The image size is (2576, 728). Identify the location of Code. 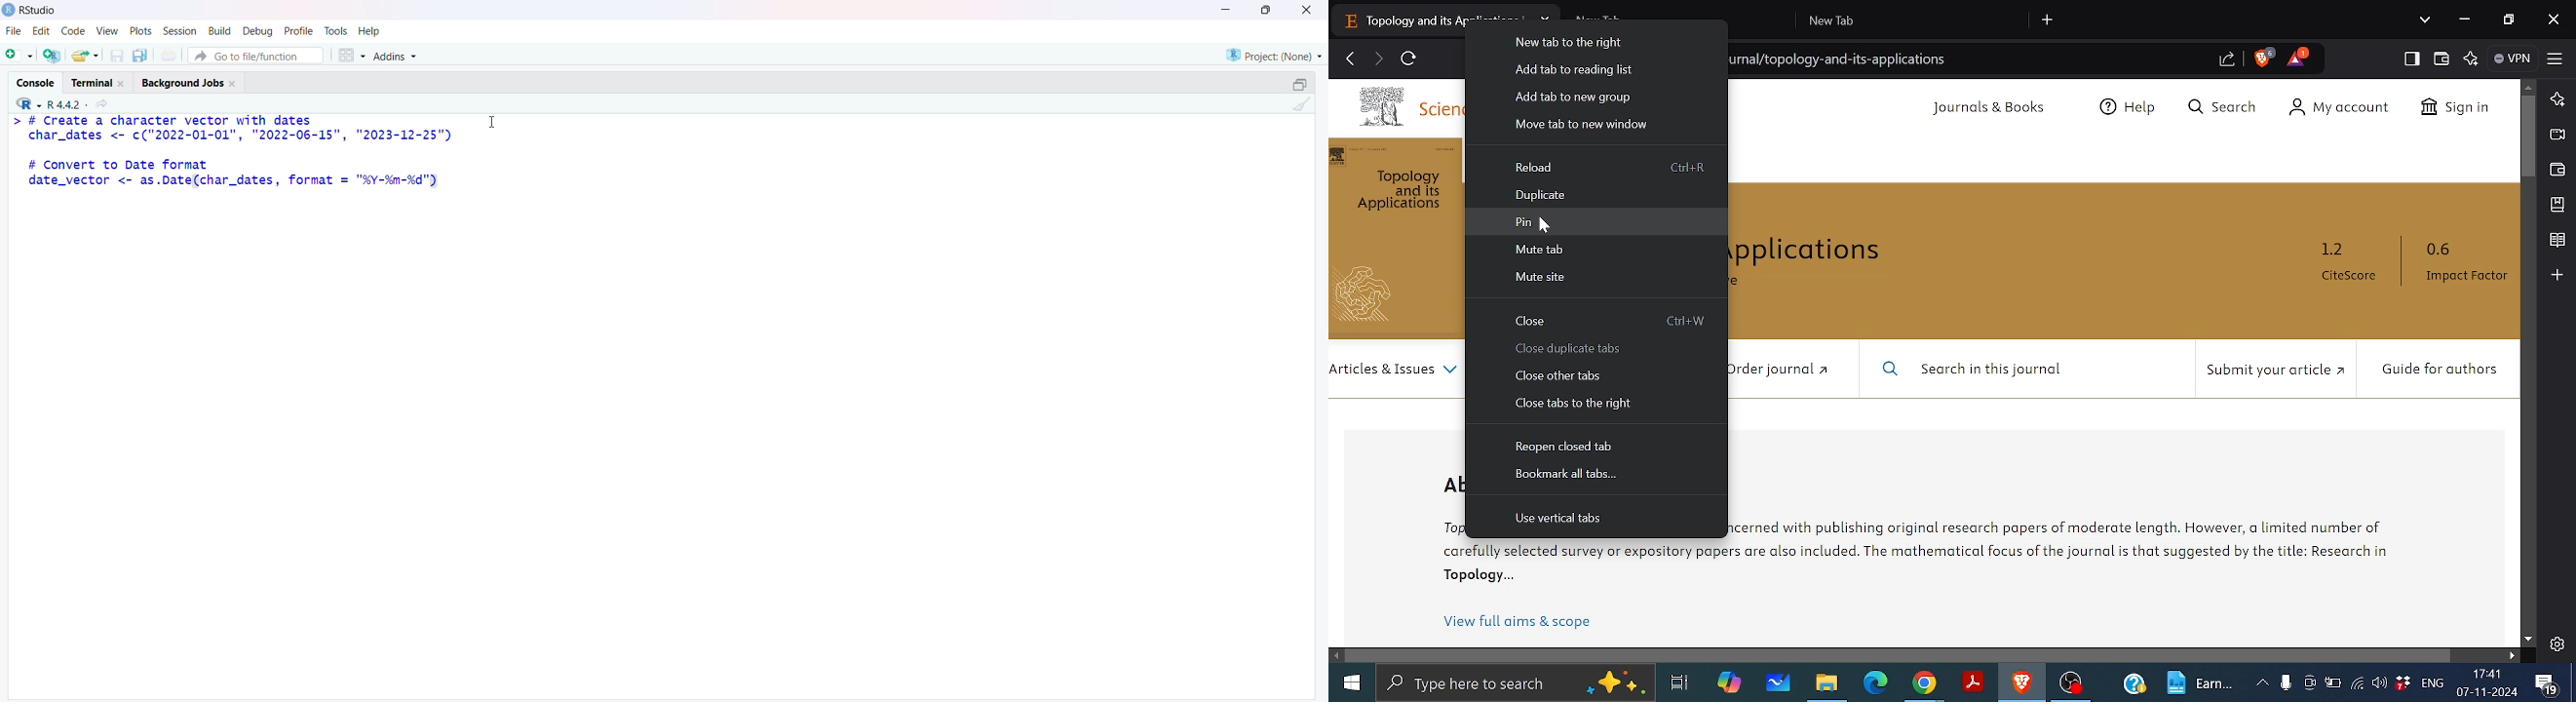
(71, 33).